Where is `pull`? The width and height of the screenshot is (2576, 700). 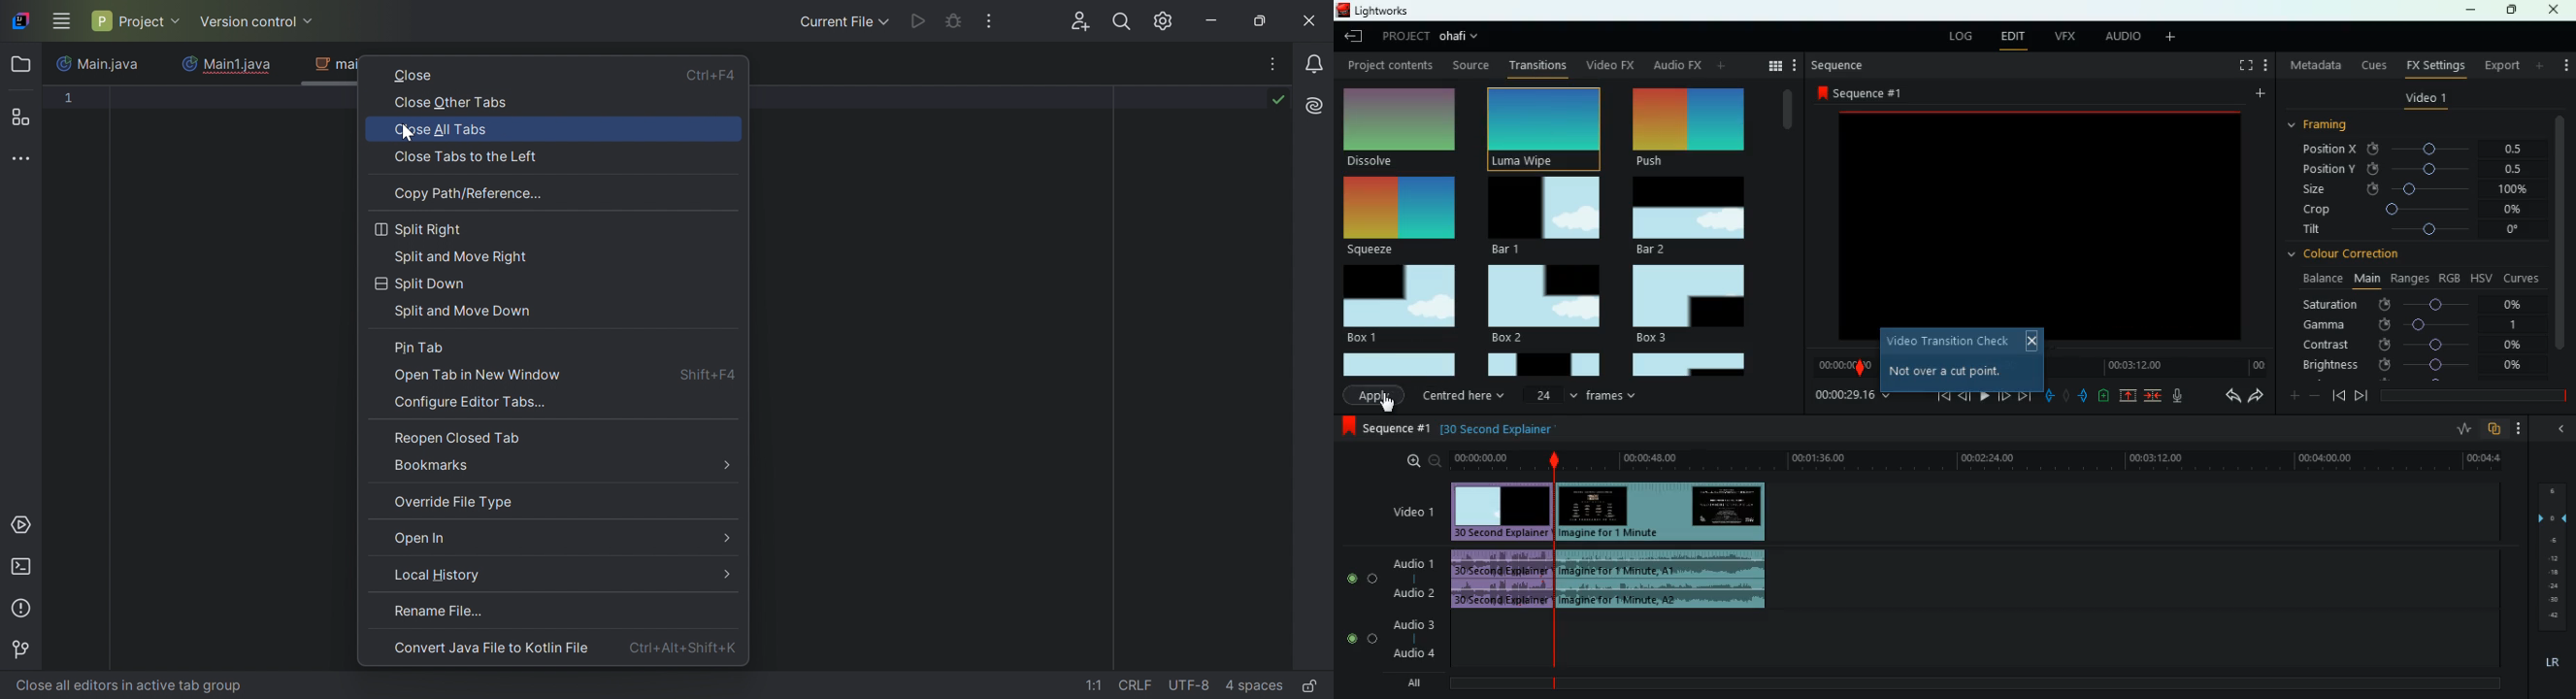 pull is located at coordinates (2049, 396).